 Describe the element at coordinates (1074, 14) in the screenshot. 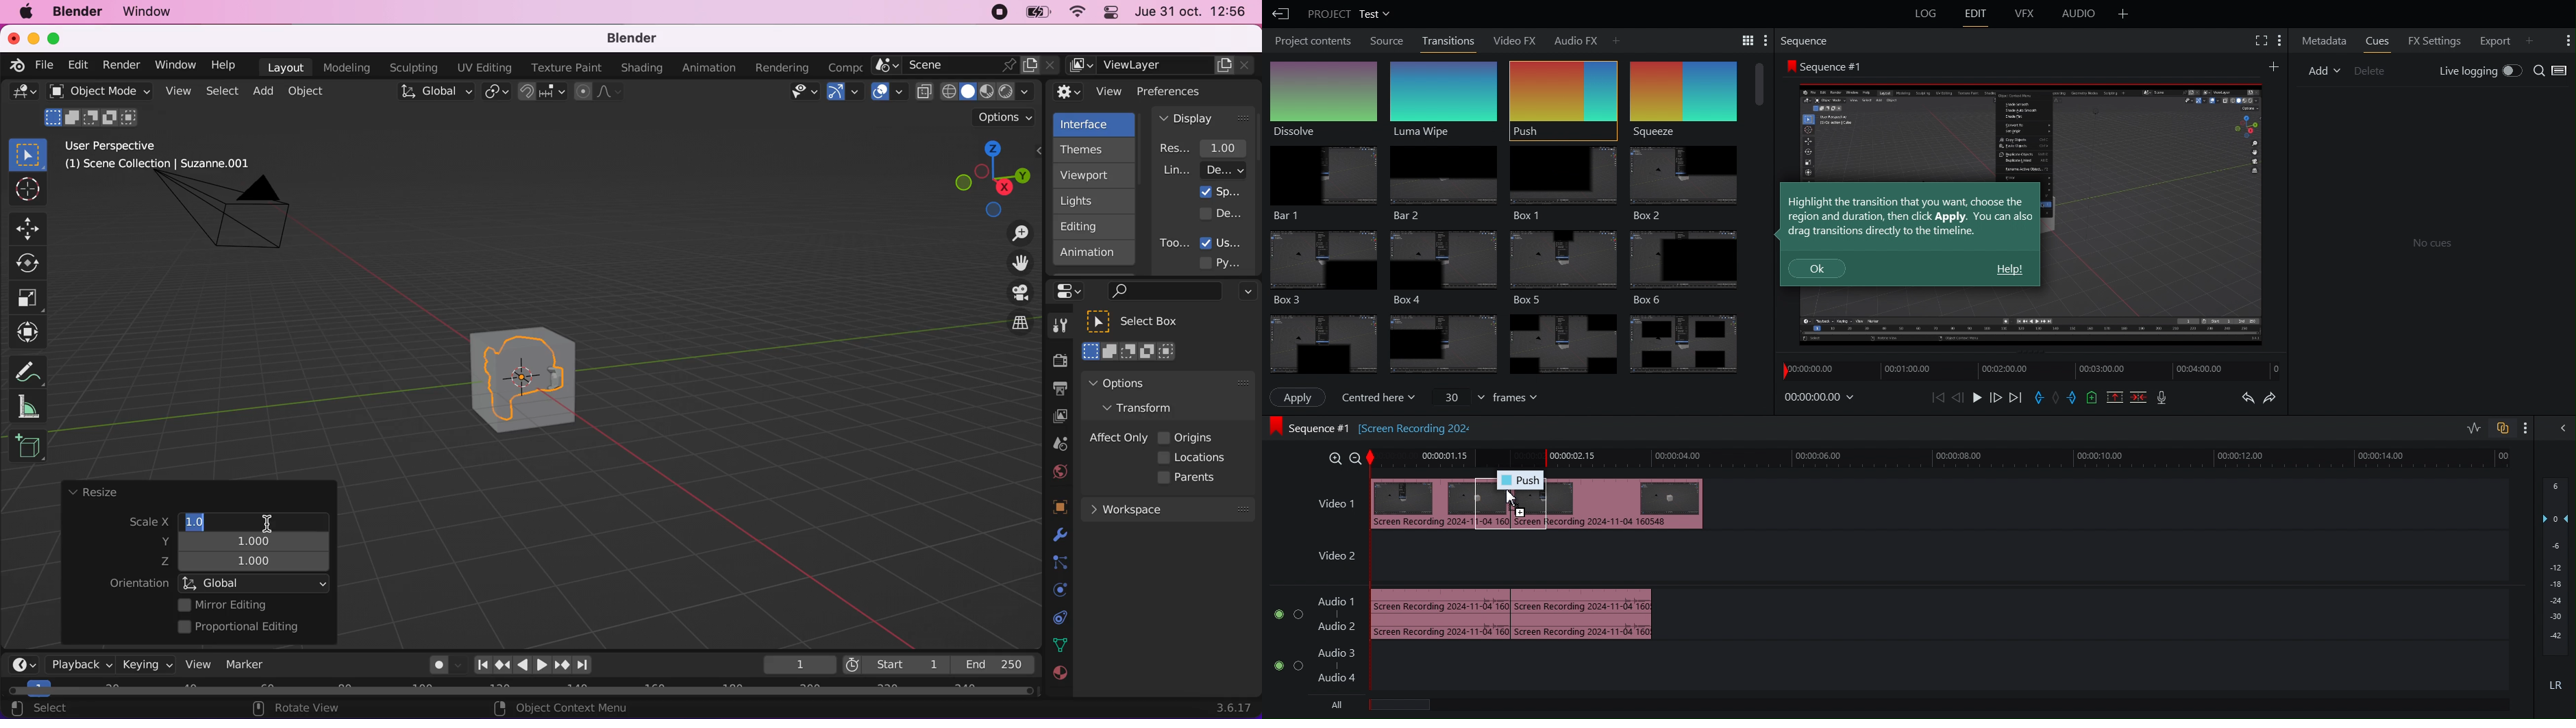

I see `wifi` at that location.